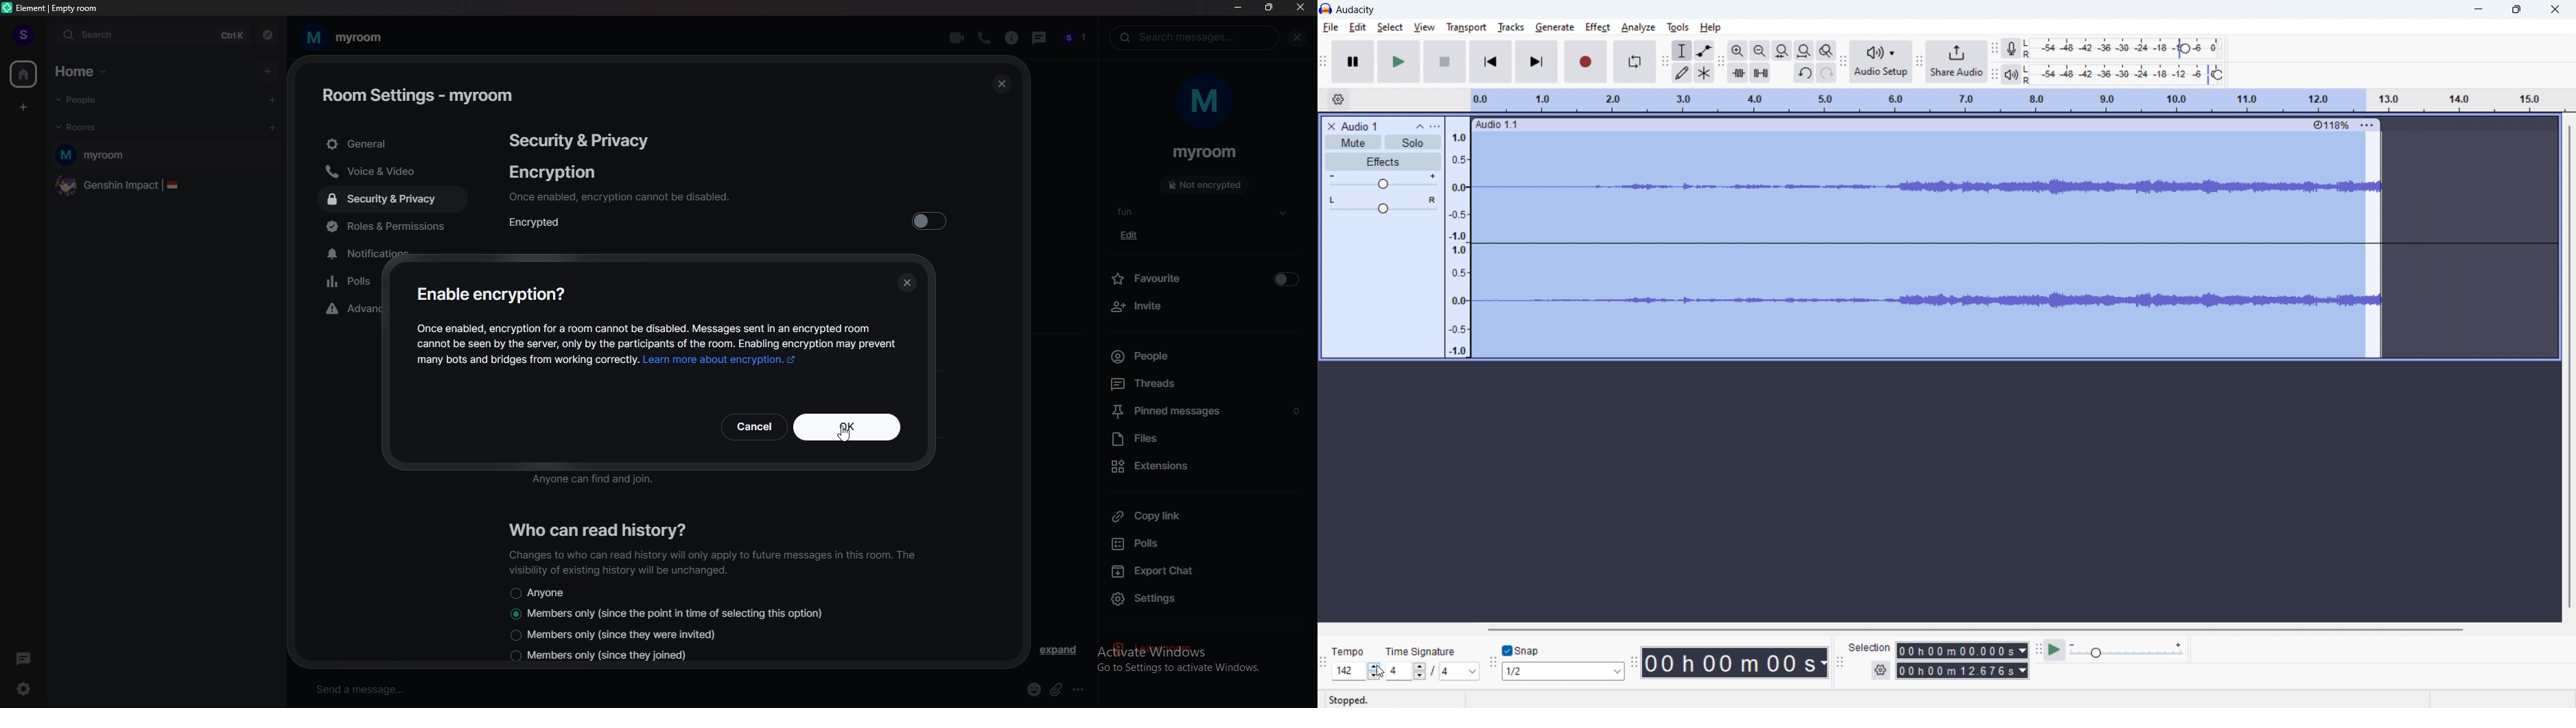  I want to click on genshin impact |, so click(164, 187).